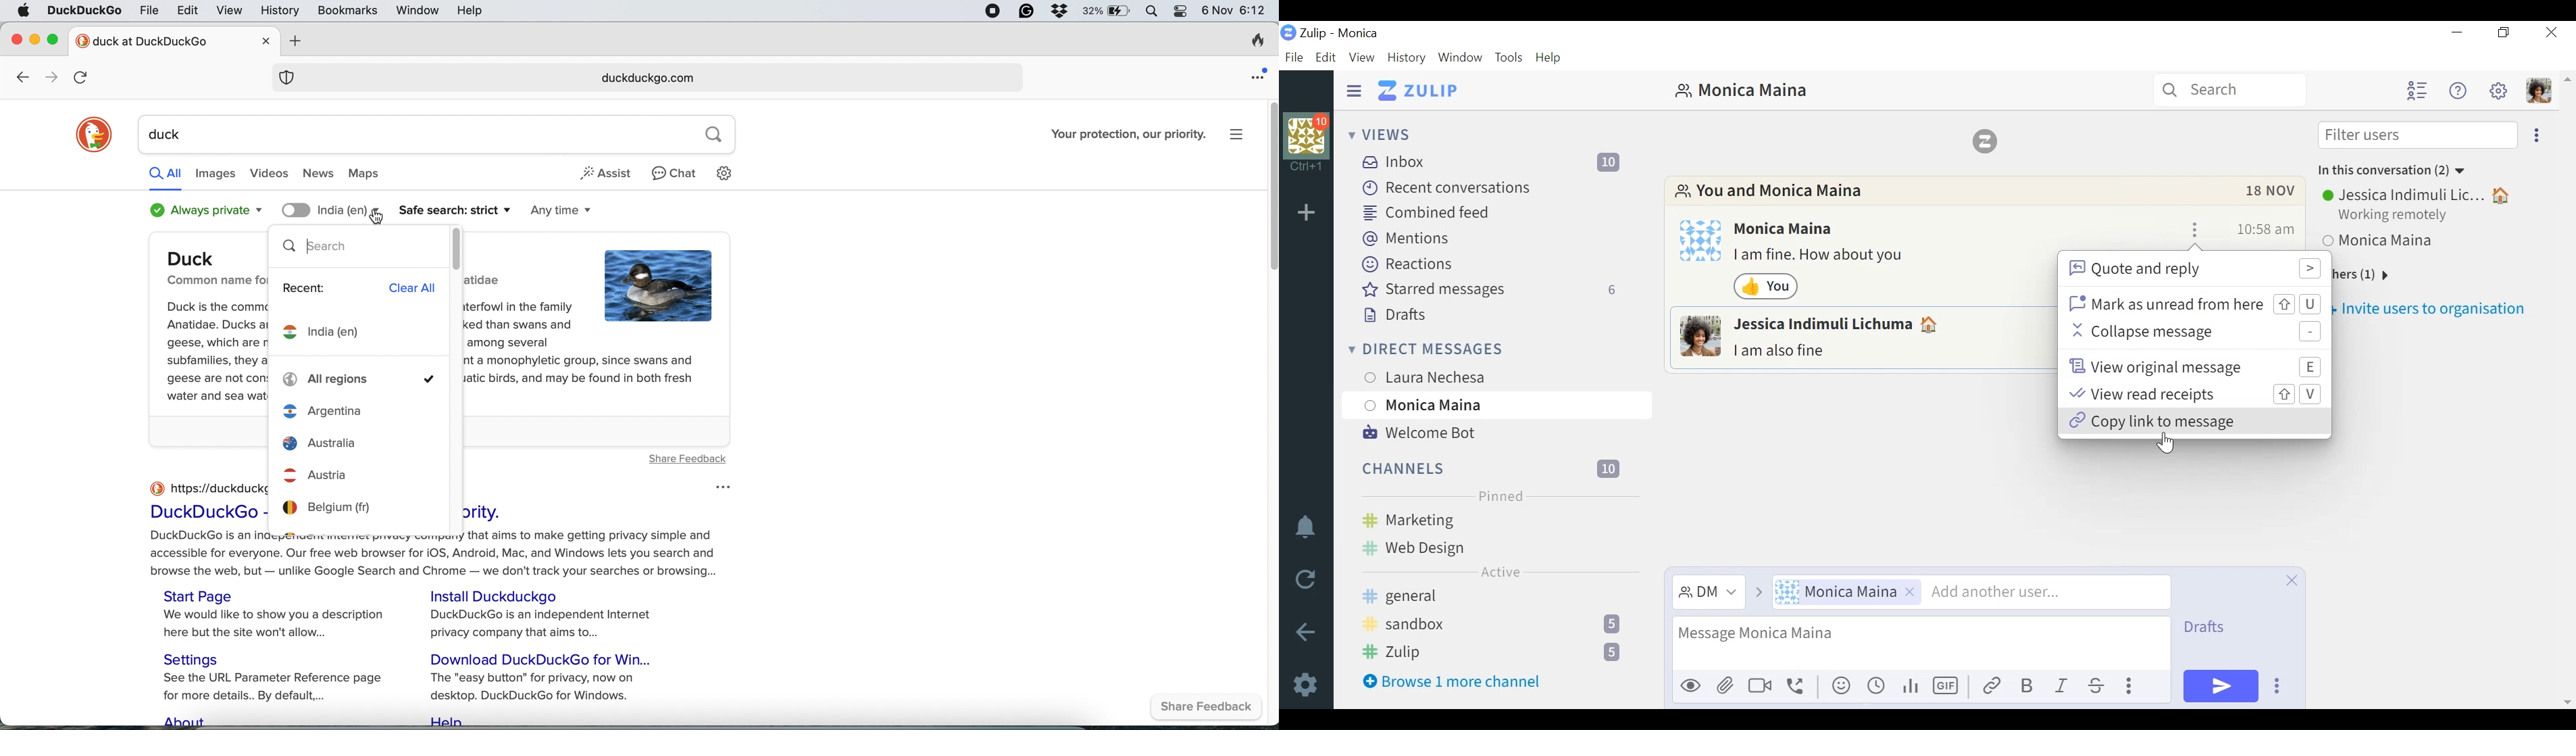 This screenshot has width=2576, height=756. Describe the element at coordinates (455, 211) in the screenshot. I see `safe search` at that location.